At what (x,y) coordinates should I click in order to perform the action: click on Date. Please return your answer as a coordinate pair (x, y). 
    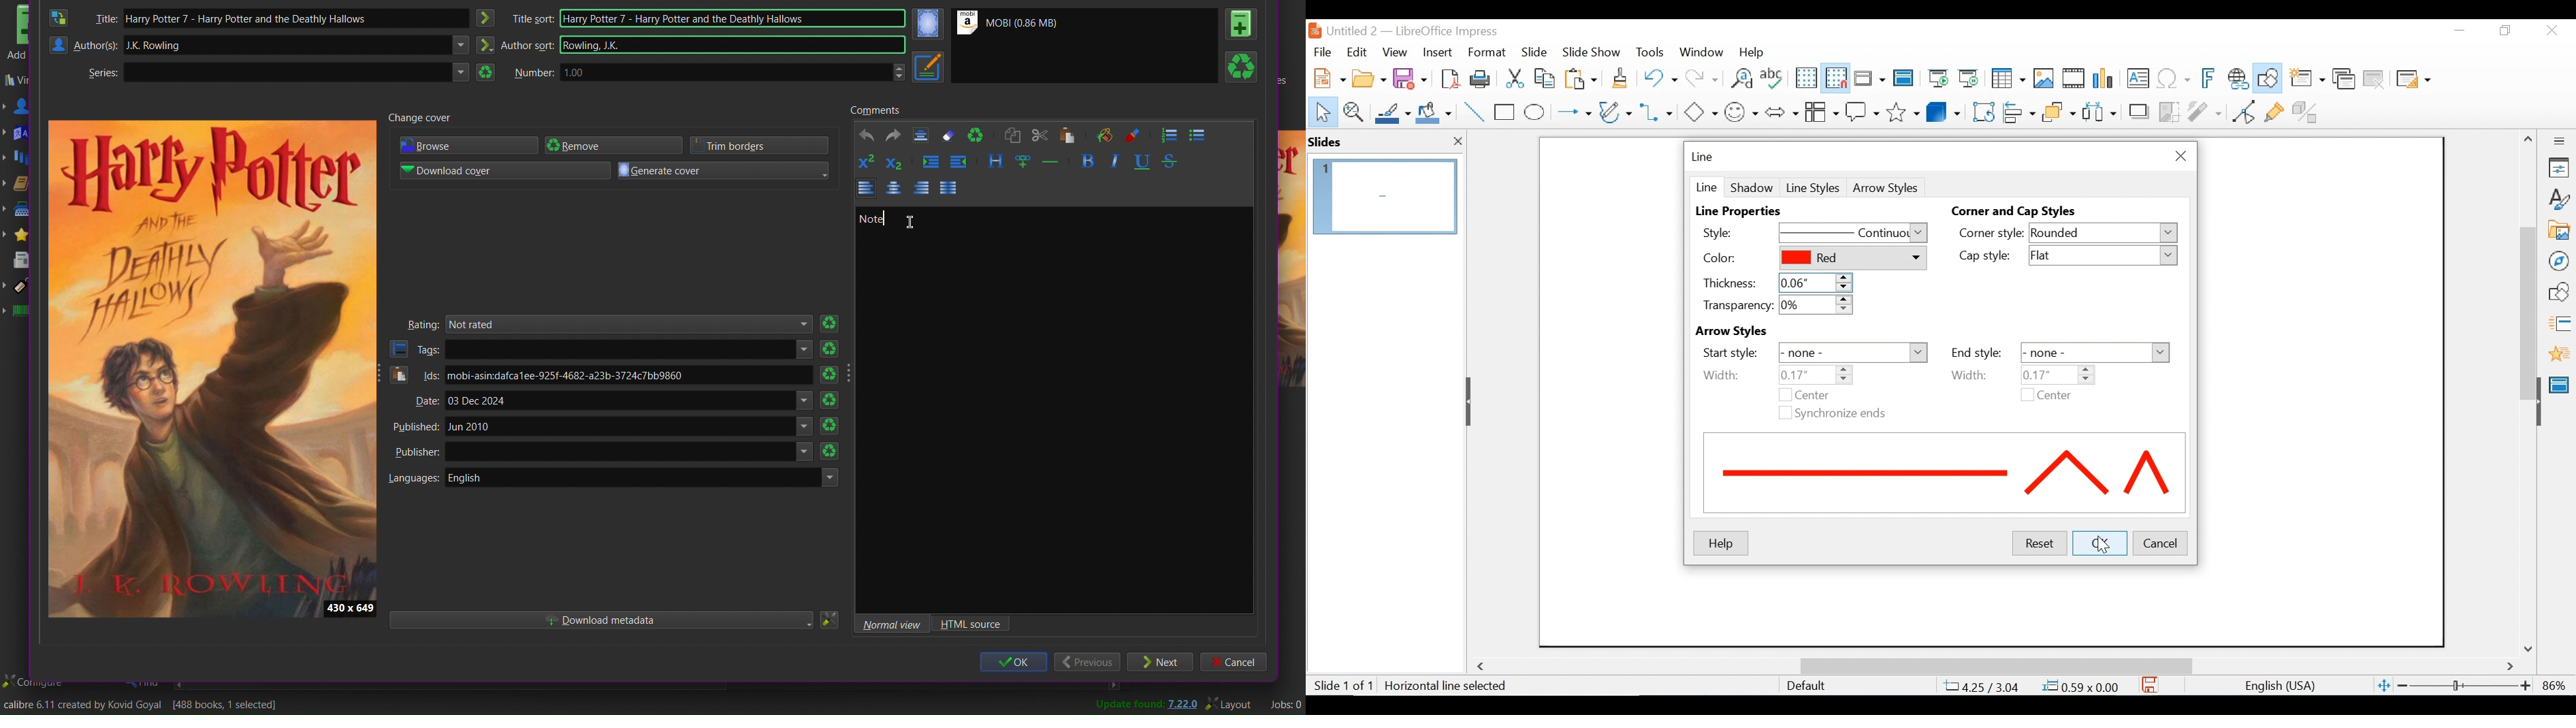
    Looking at the image, I should click on (421, 401).